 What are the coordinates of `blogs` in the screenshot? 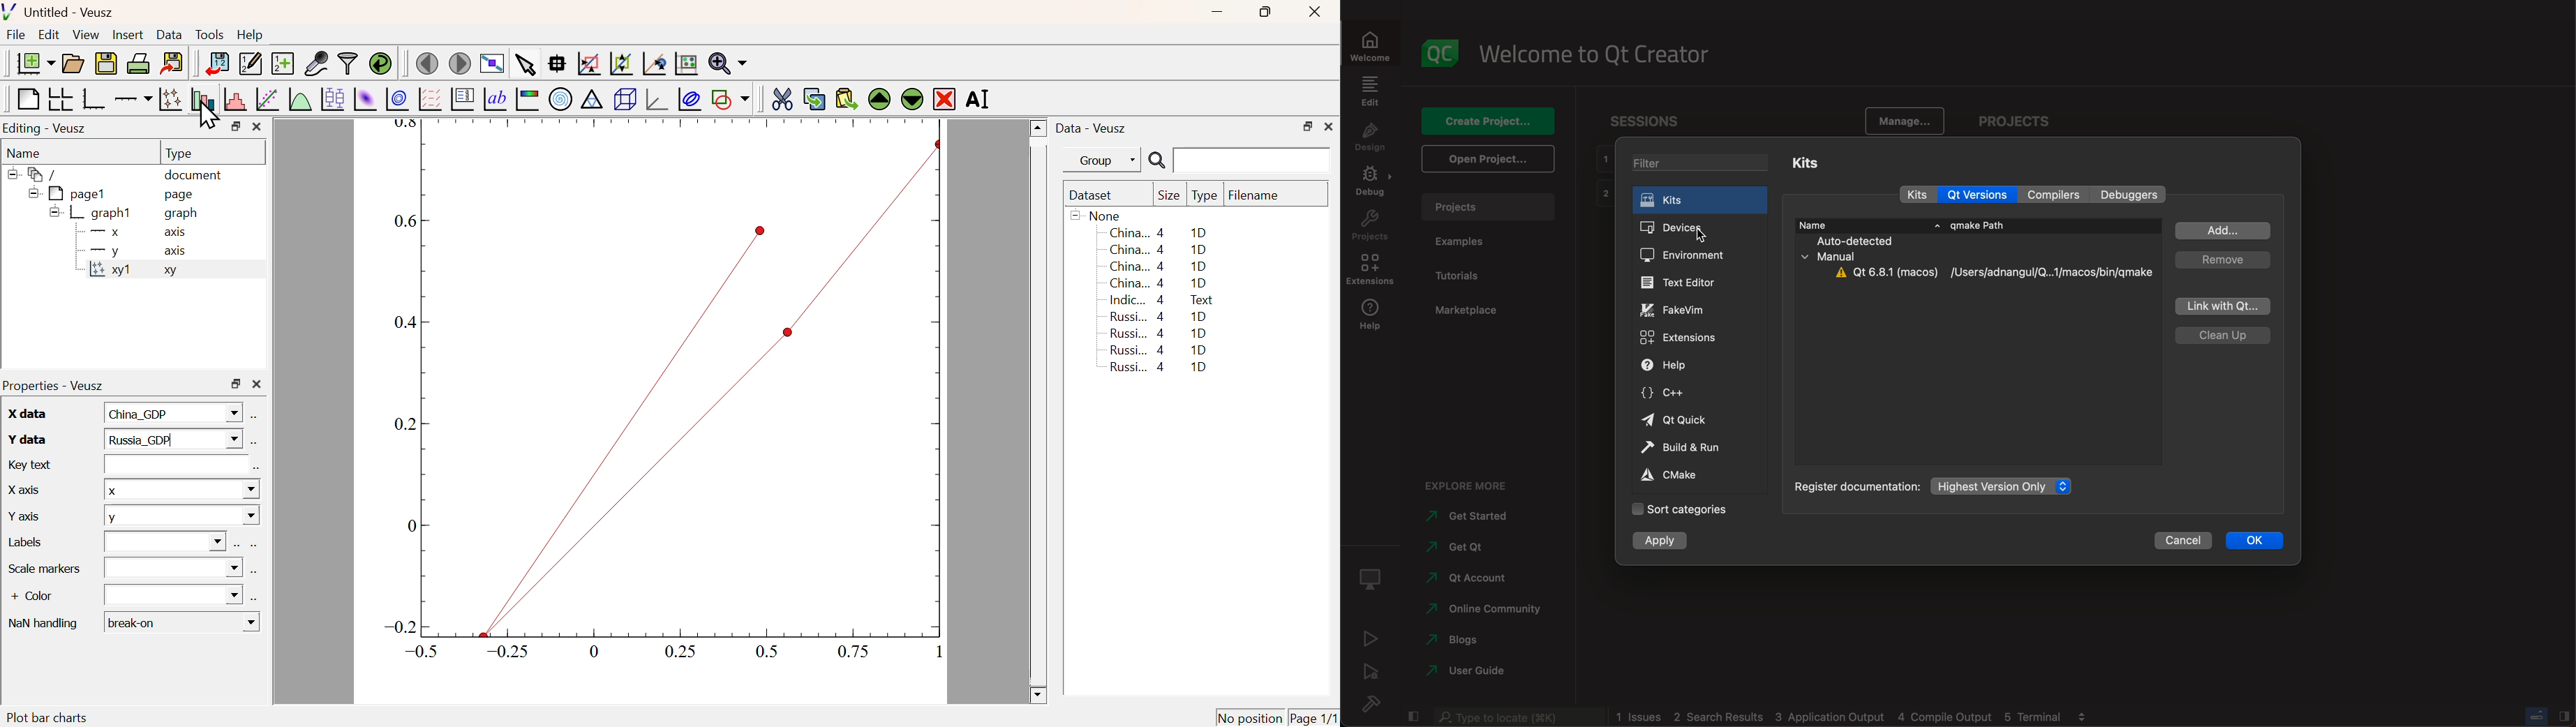 It's located at (1481, 638).